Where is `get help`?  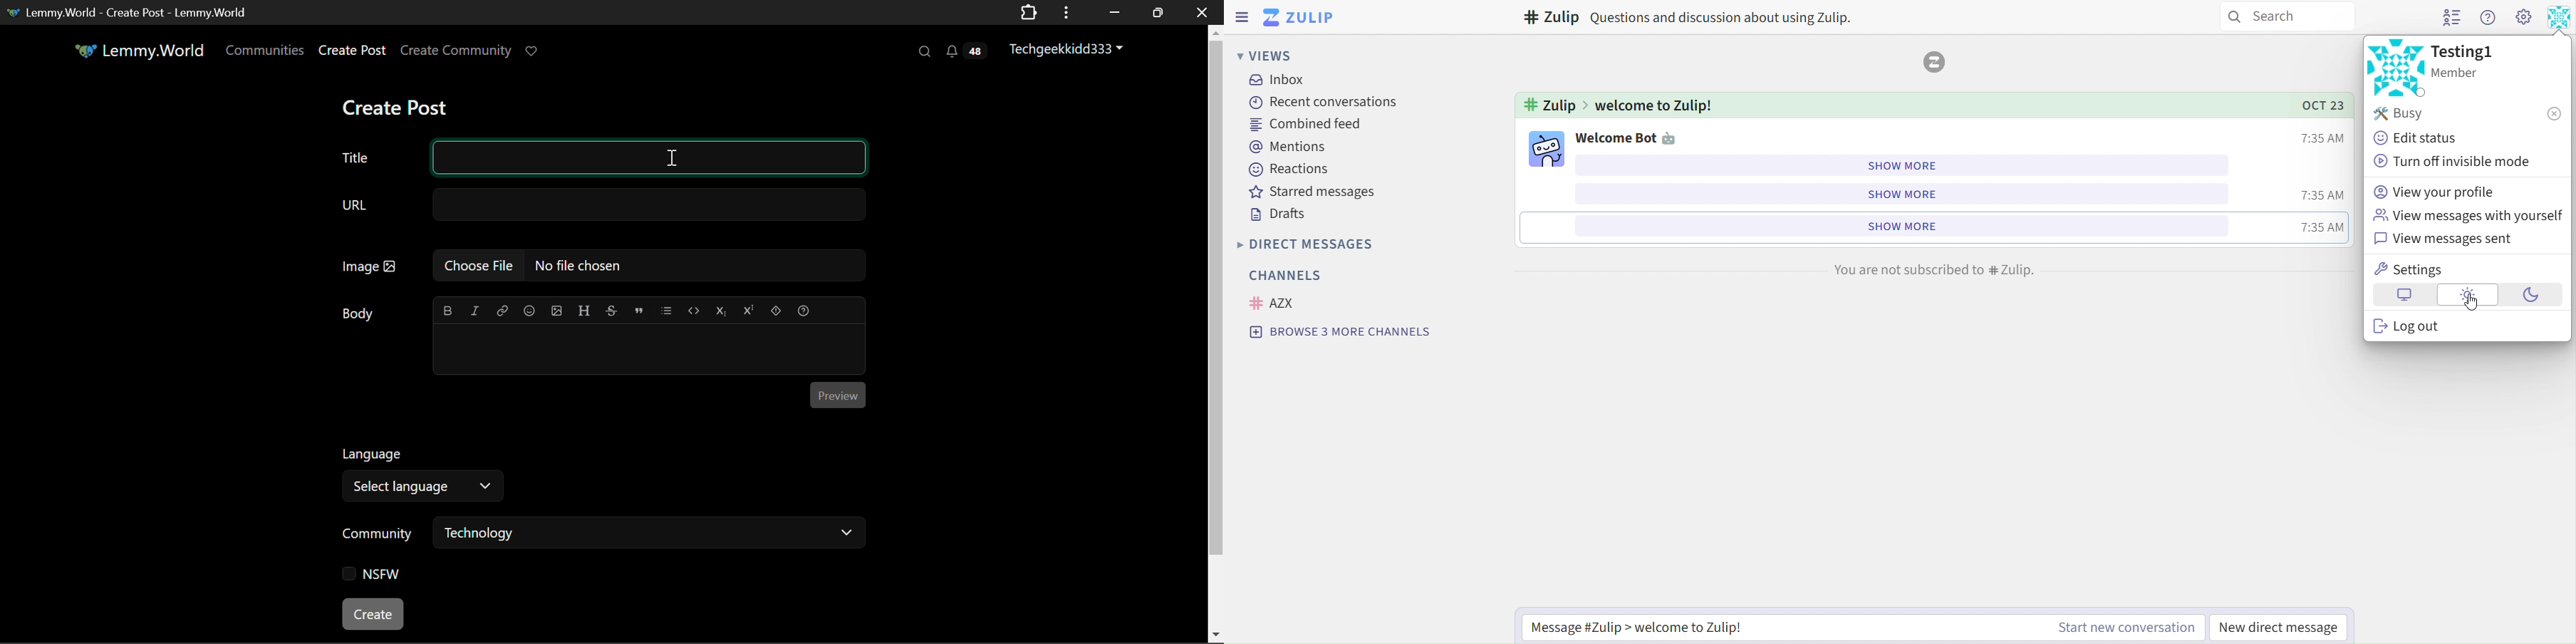
get help is located at coordinates (2486, 18).